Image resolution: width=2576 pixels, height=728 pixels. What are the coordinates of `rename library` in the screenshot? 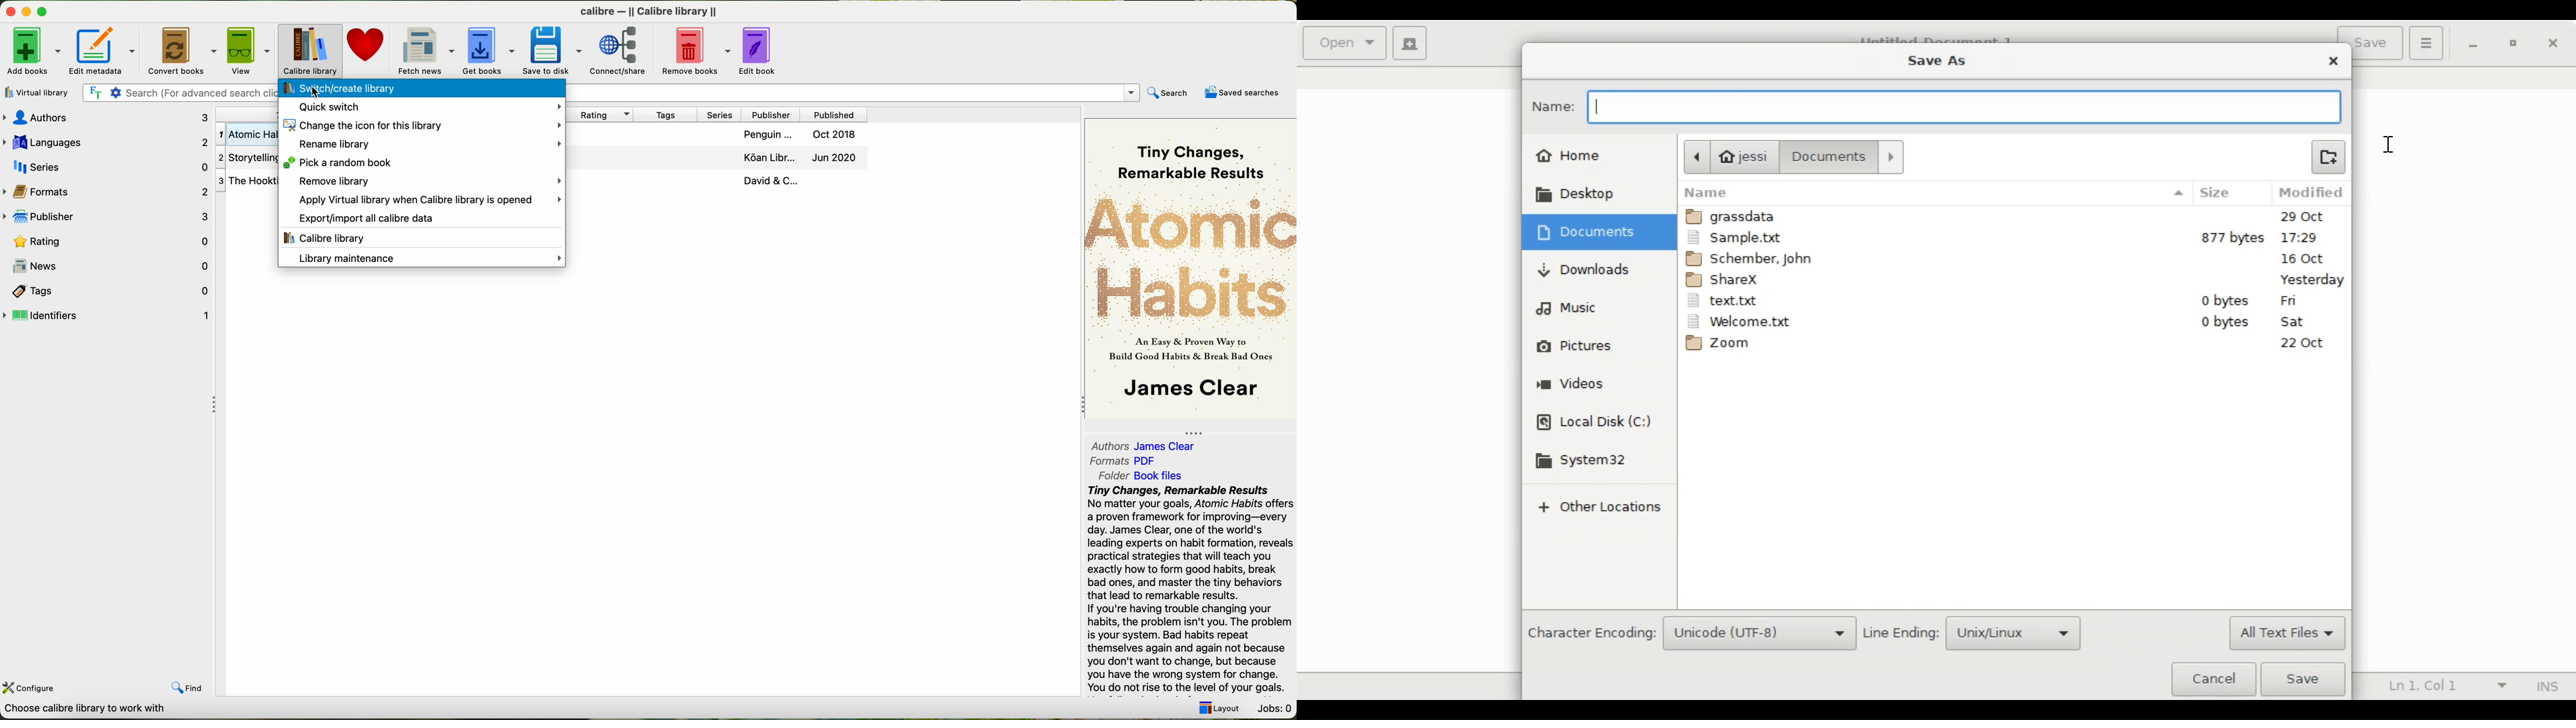 It's located at (426, 144).